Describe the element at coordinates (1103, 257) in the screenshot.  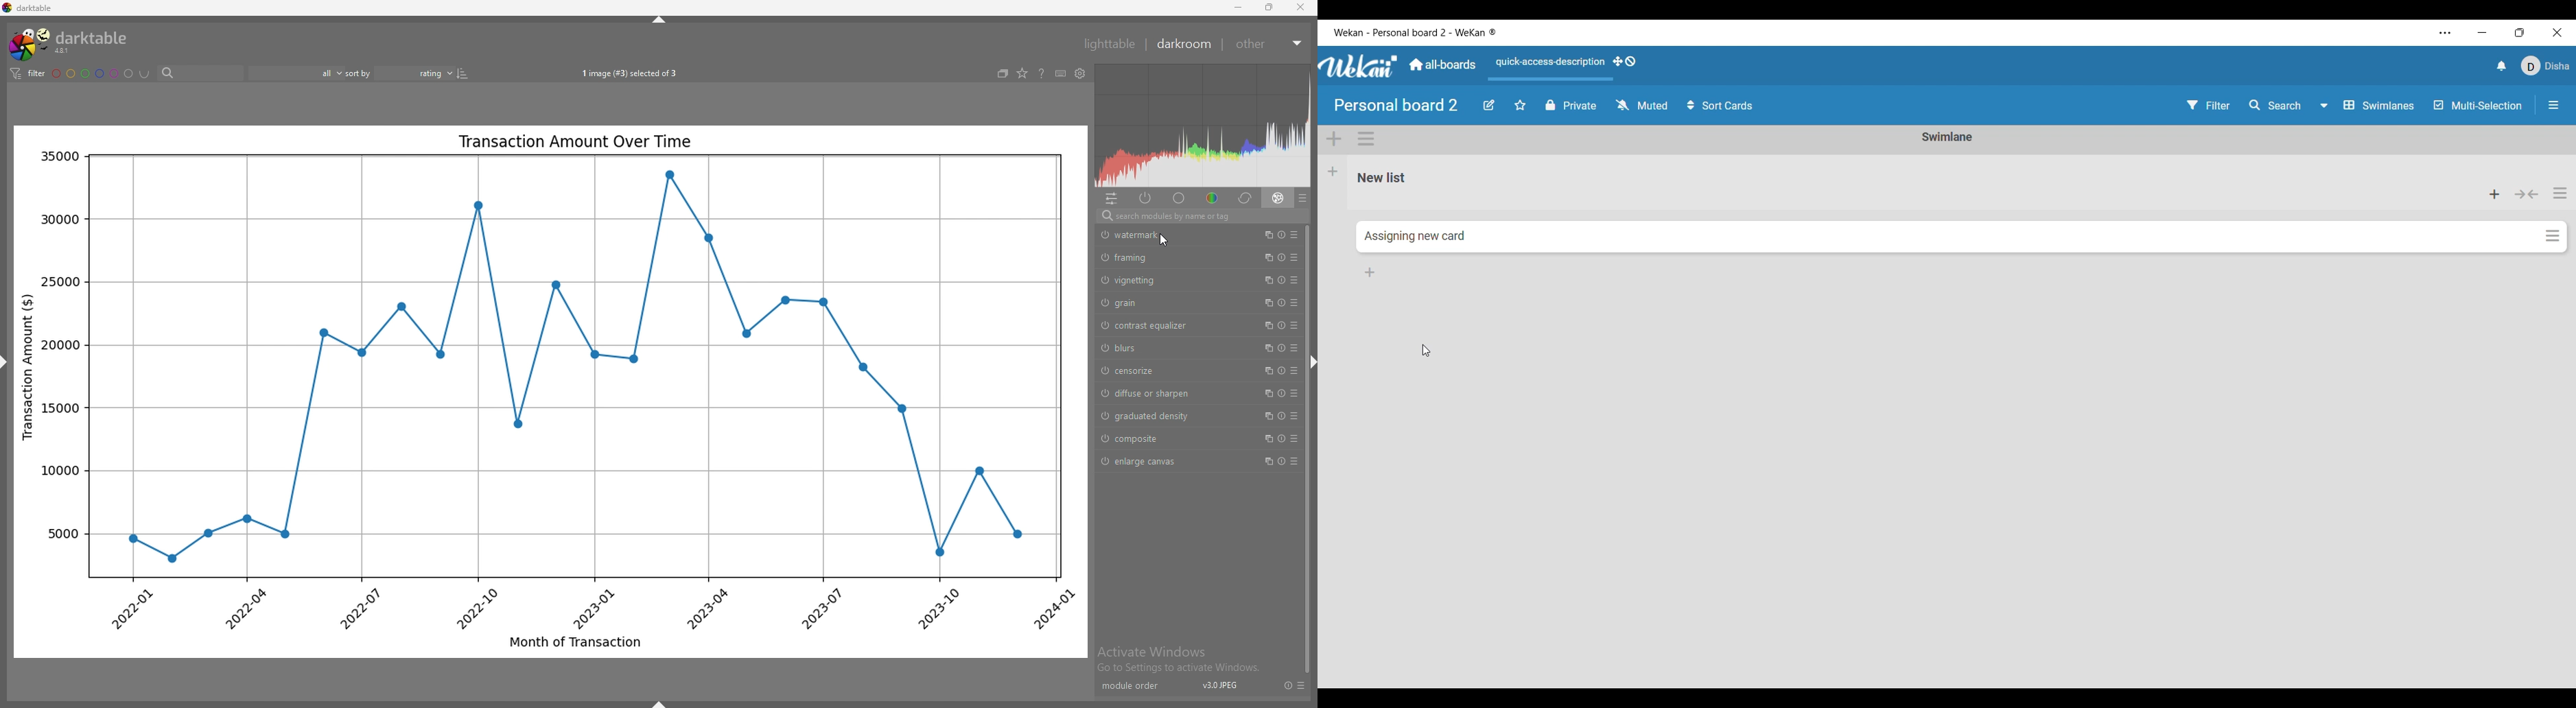
I see `switch off` at that location.